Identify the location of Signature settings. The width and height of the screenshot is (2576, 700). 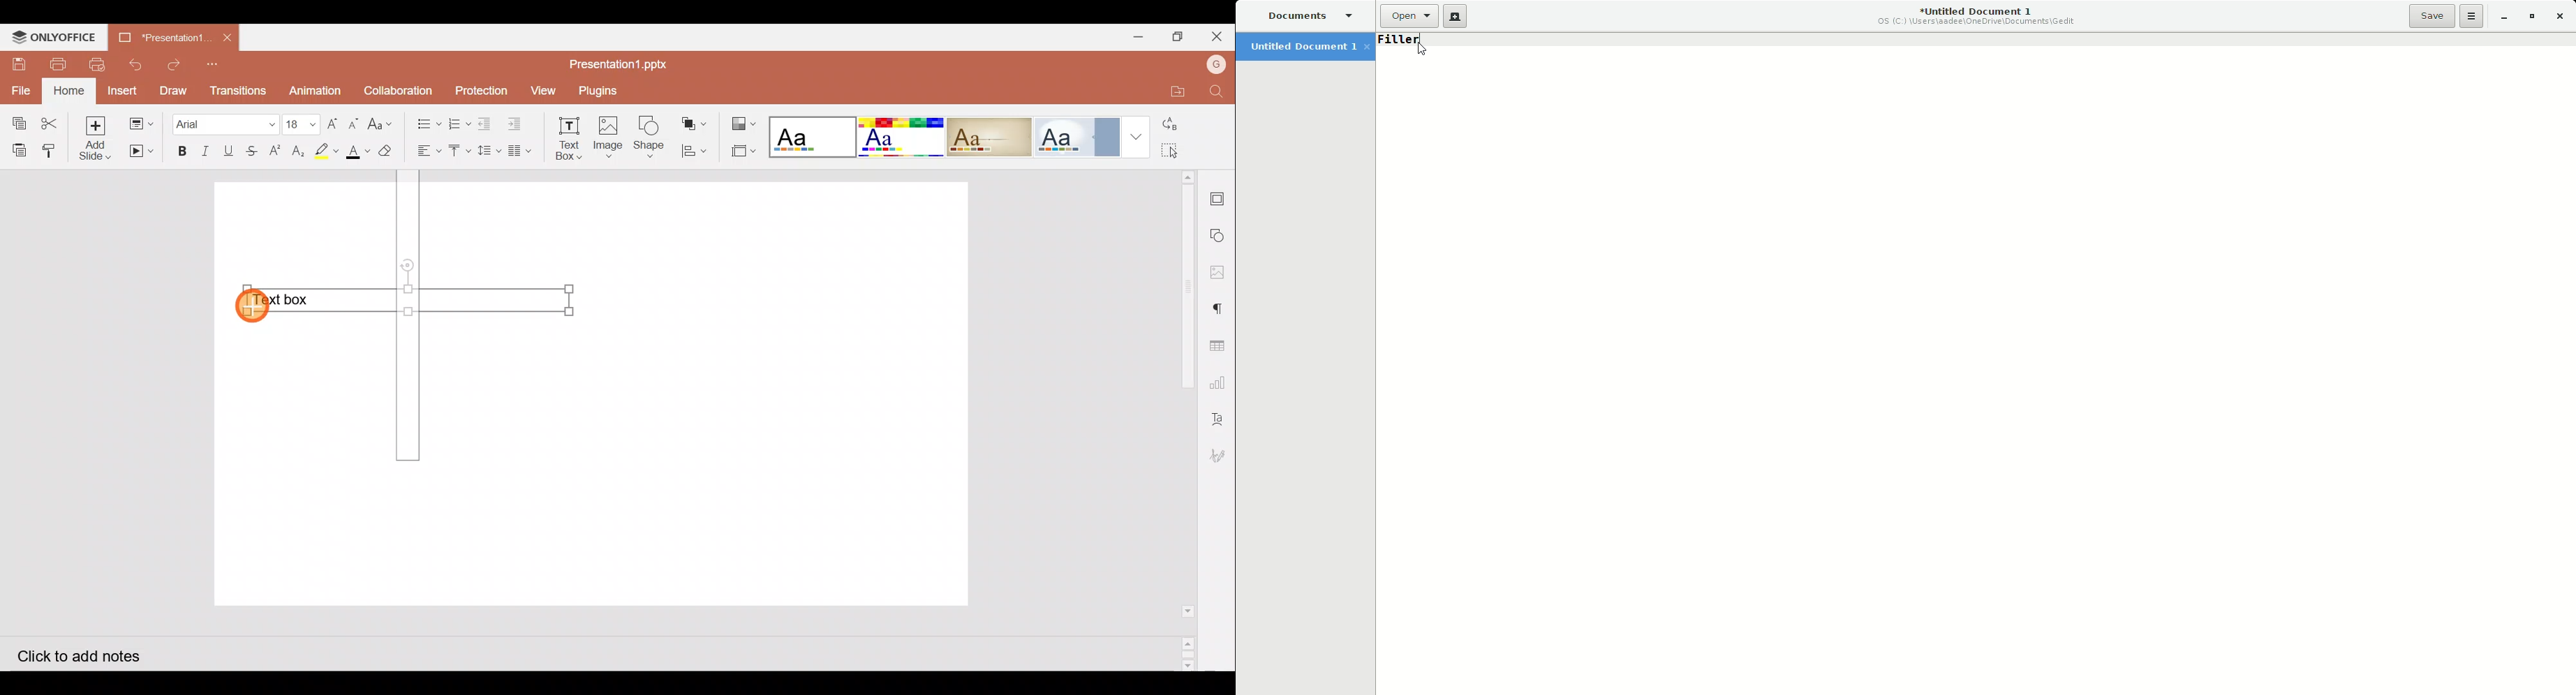
(1219, 458).